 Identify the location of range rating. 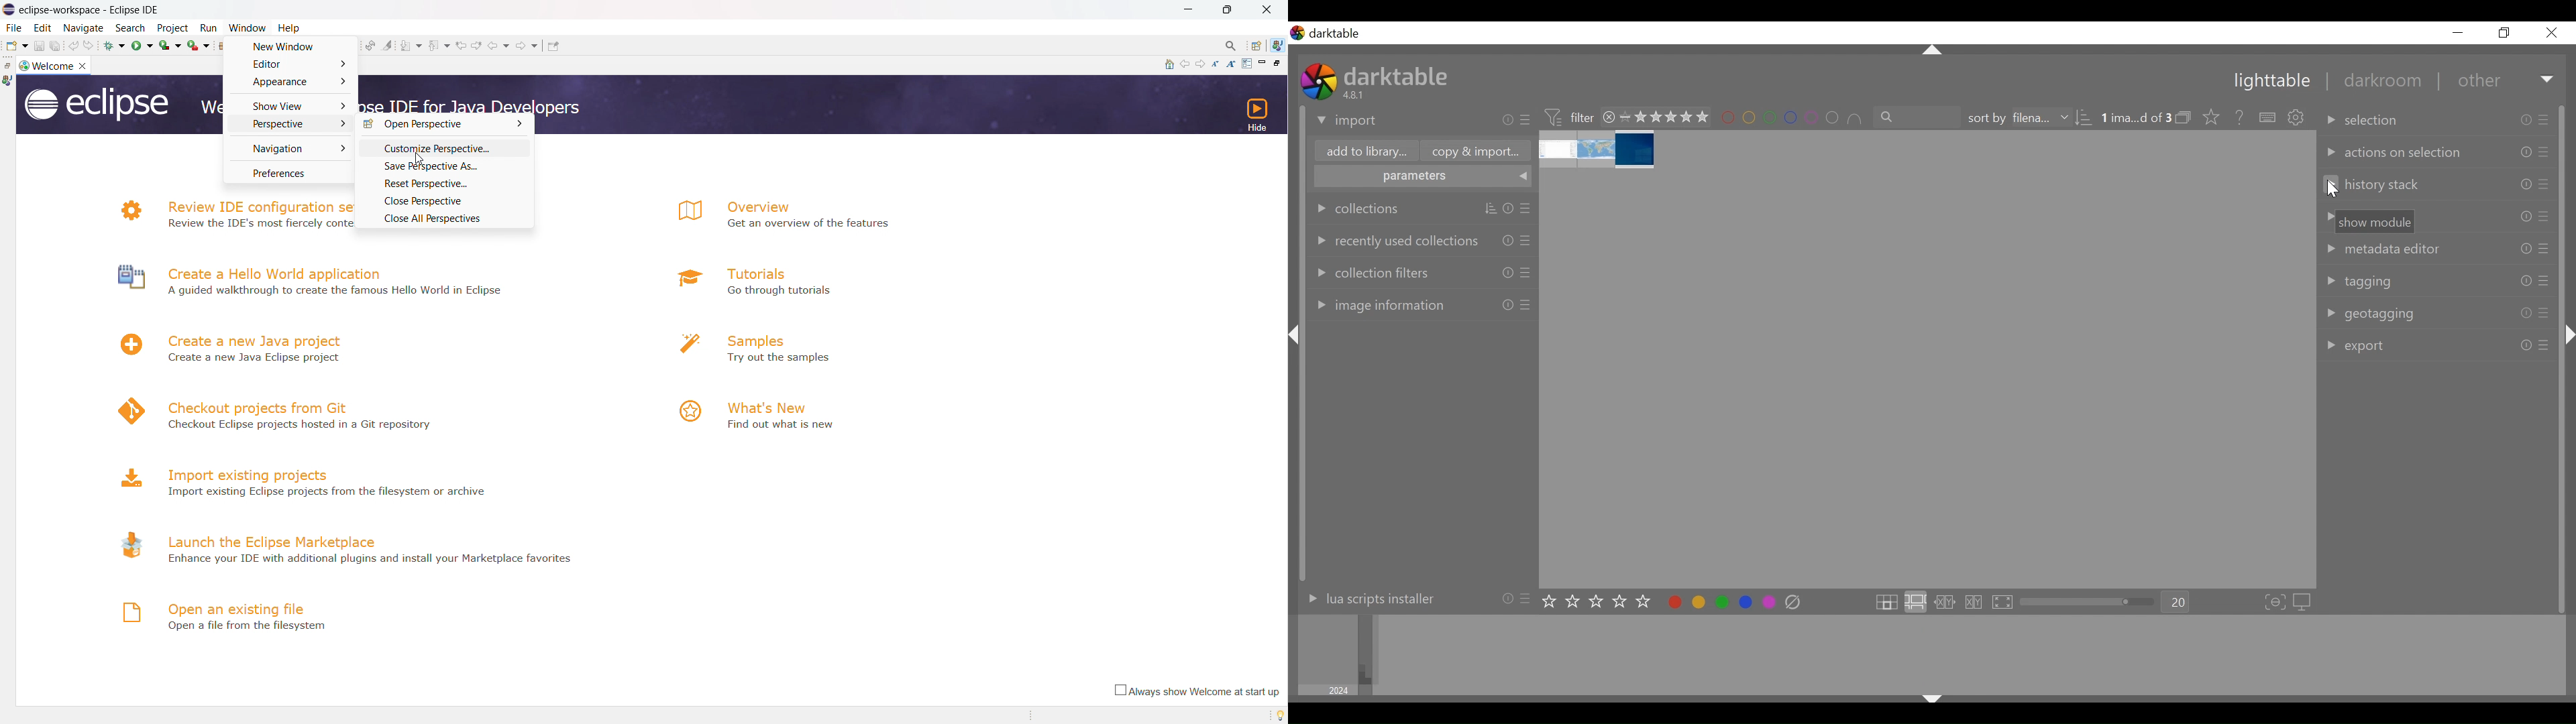
(1664, 118).